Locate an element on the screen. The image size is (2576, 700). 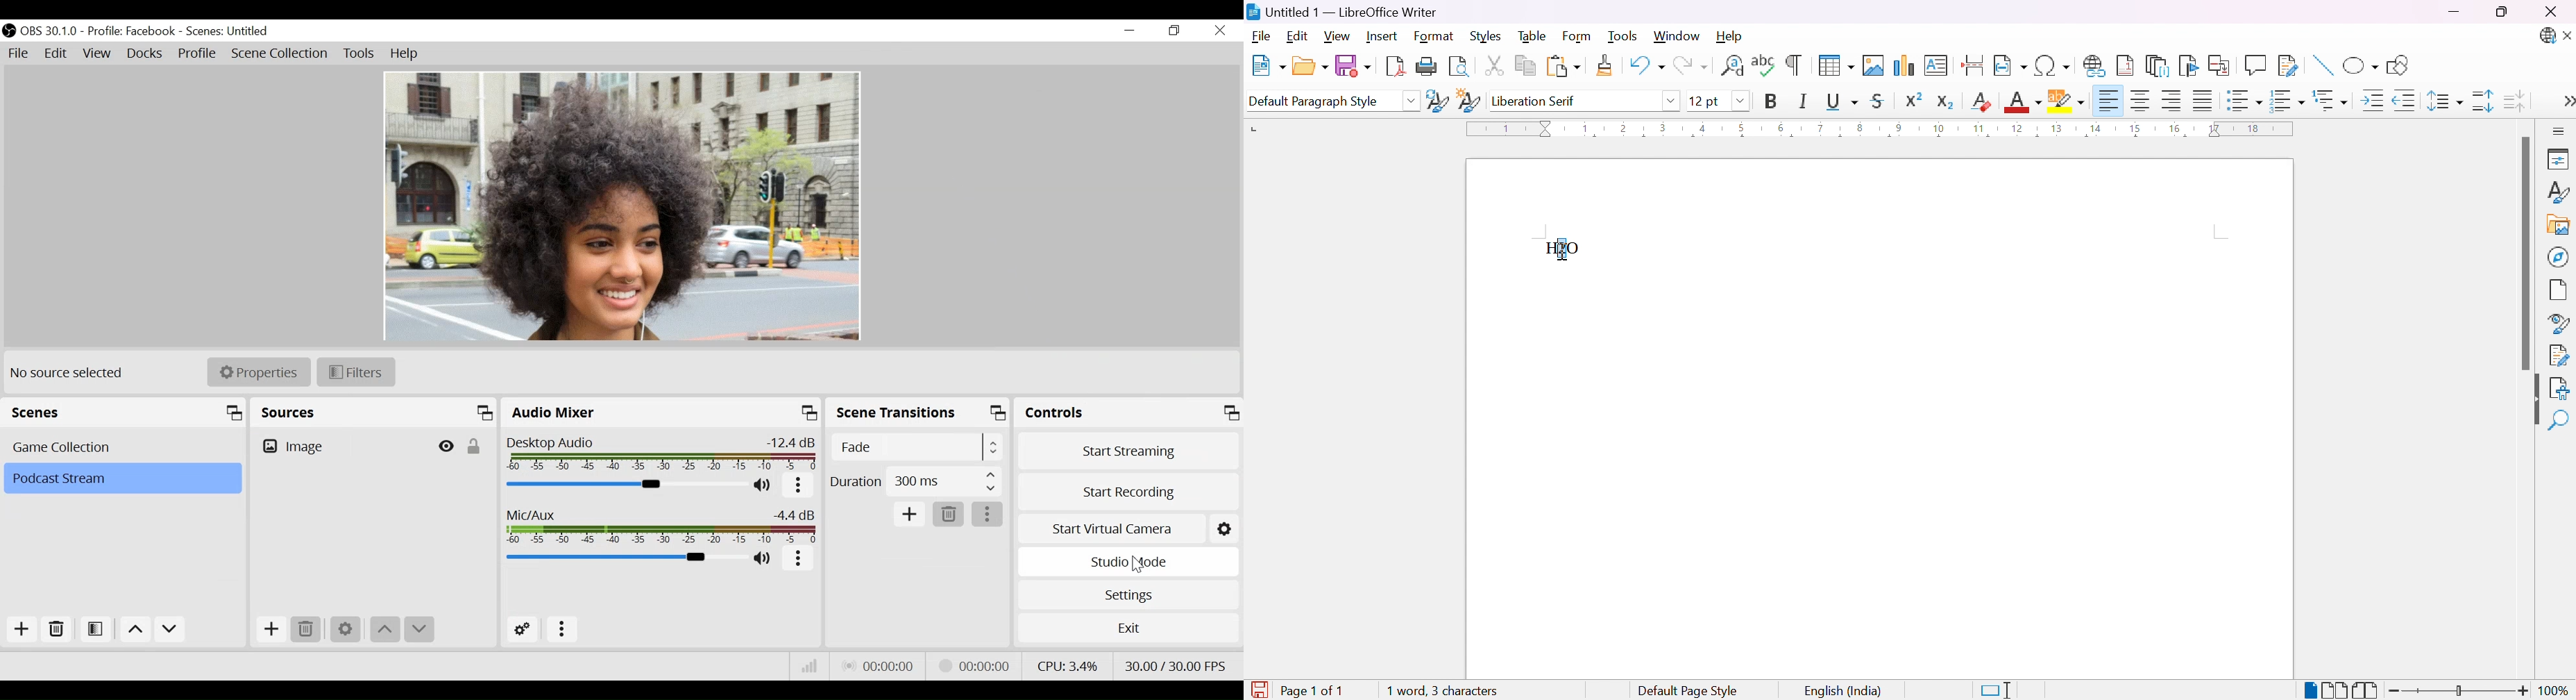
Table is located at coordinates (1533, 35).